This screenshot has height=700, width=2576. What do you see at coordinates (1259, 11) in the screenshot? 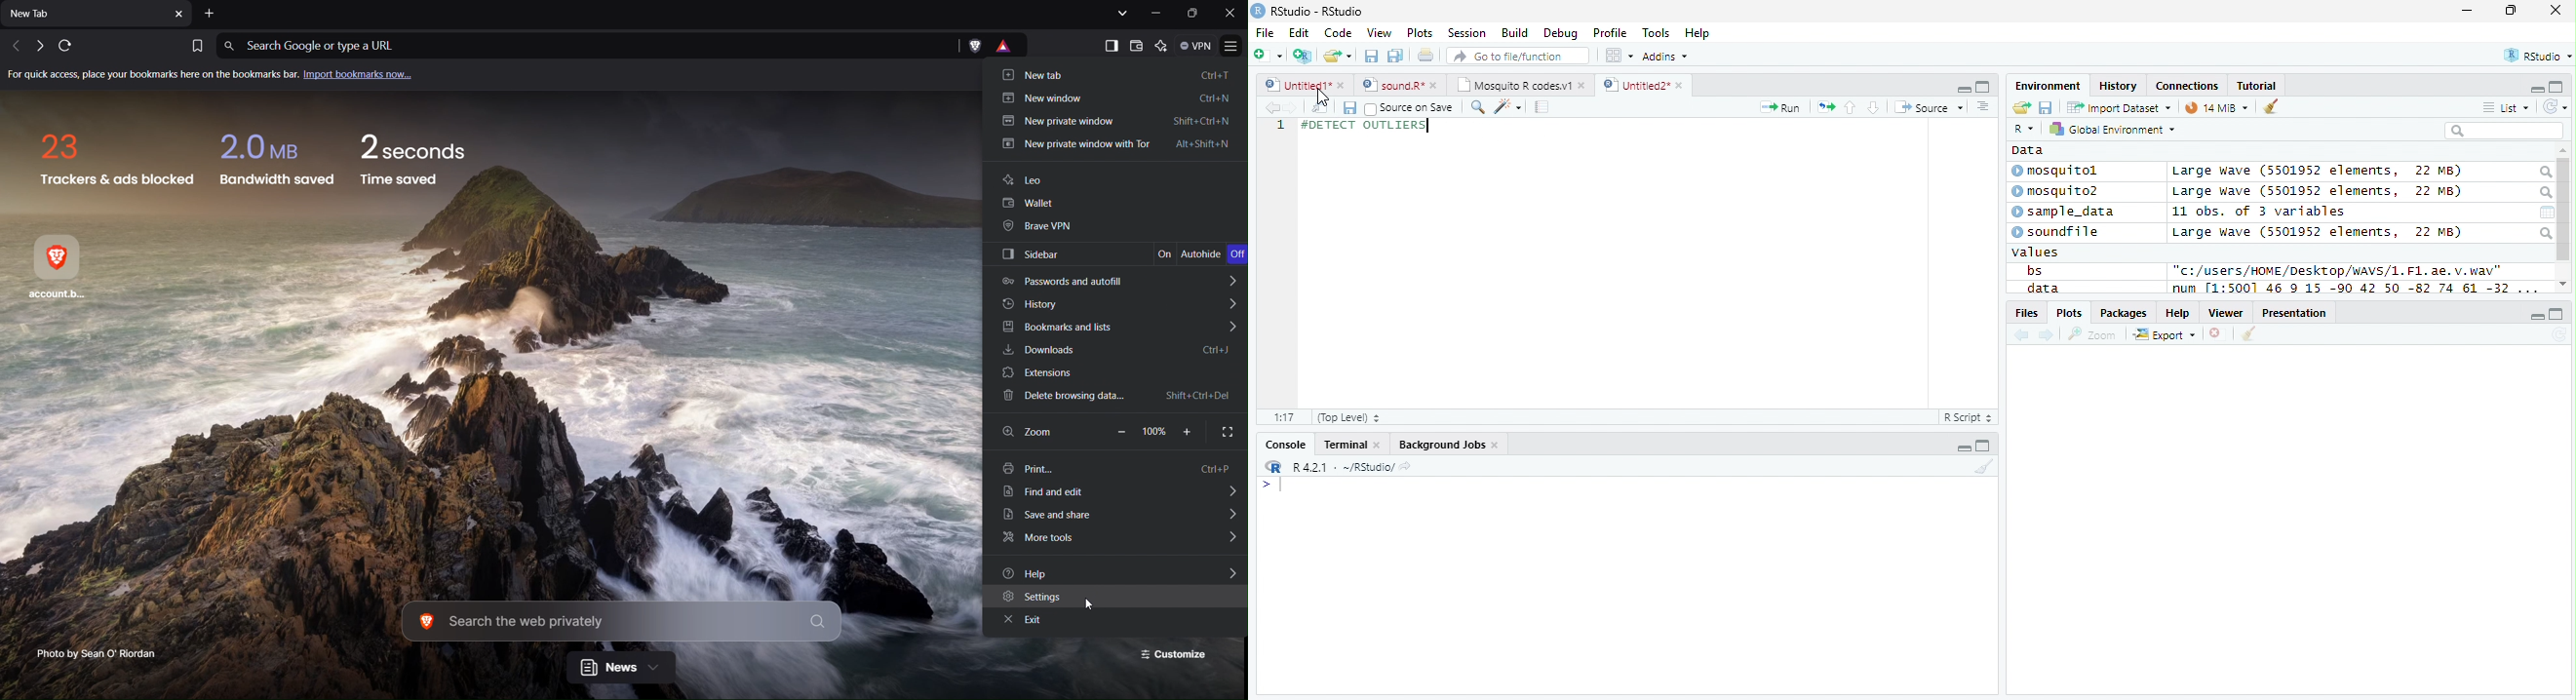
I see `Logo` at bounding box center [1259, 11].